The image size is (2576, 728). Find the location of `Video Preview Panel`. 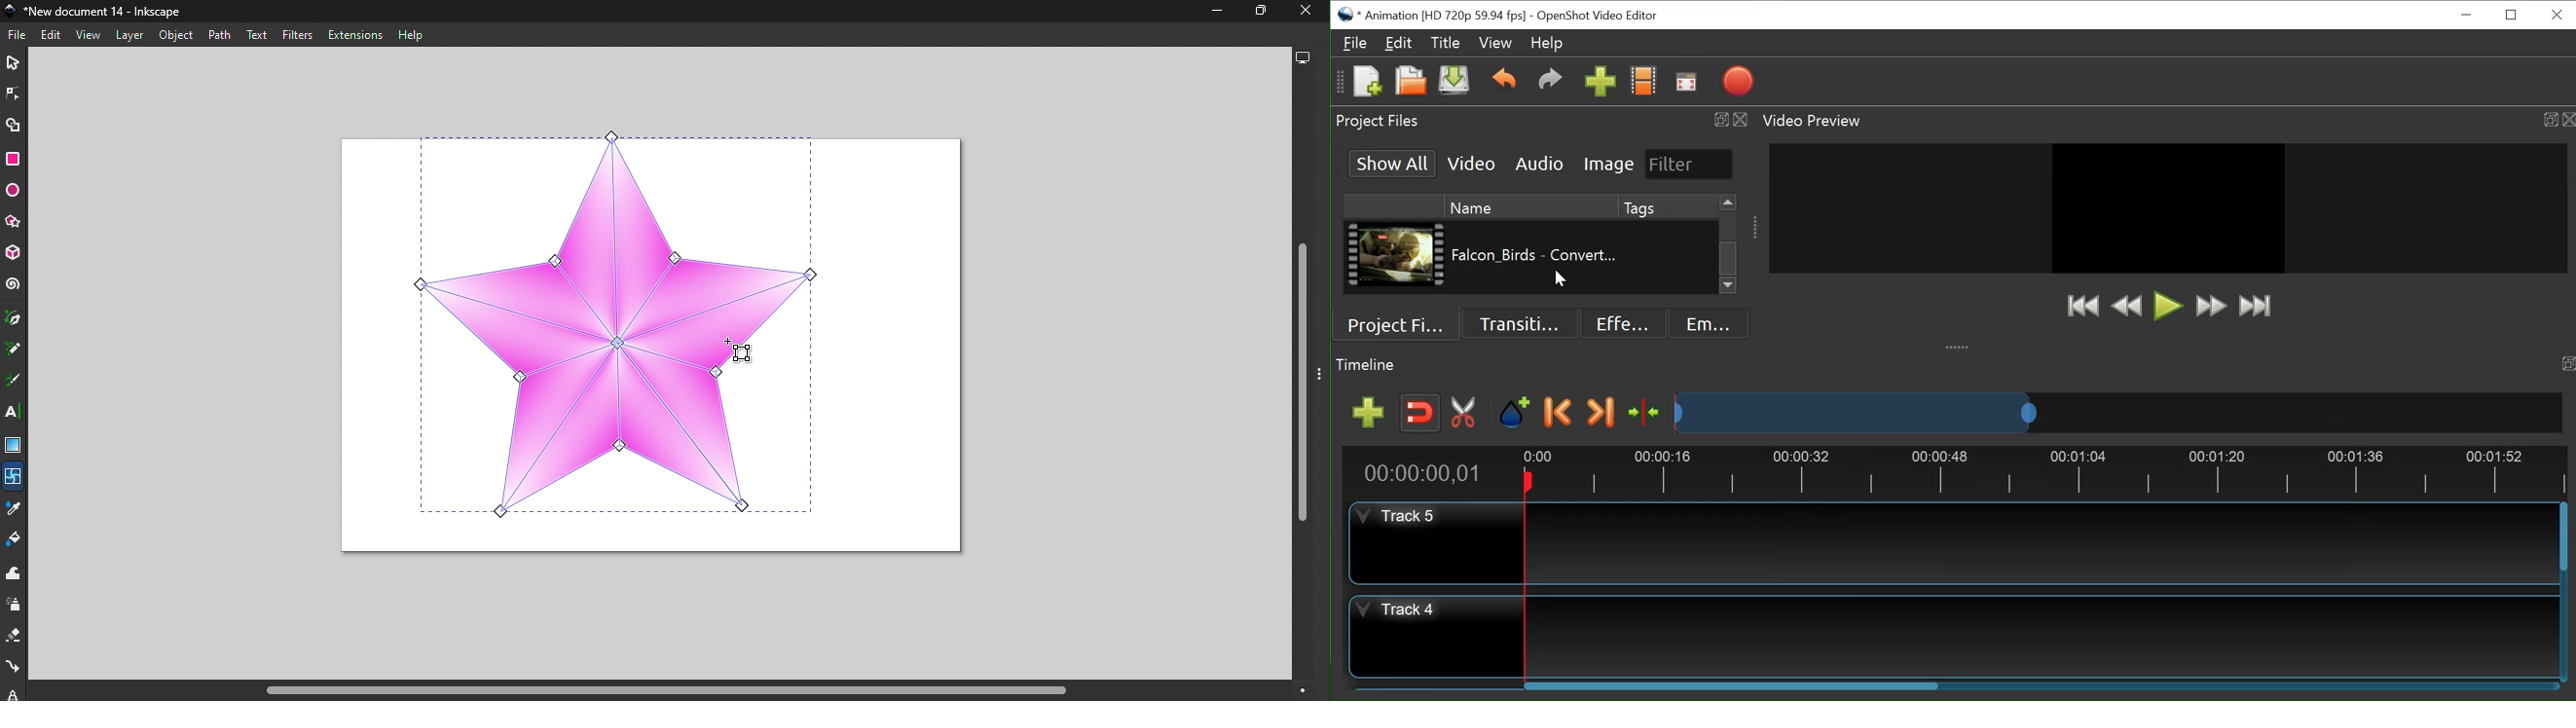

Video Preview Panel is located at coordinates (1815, 121).